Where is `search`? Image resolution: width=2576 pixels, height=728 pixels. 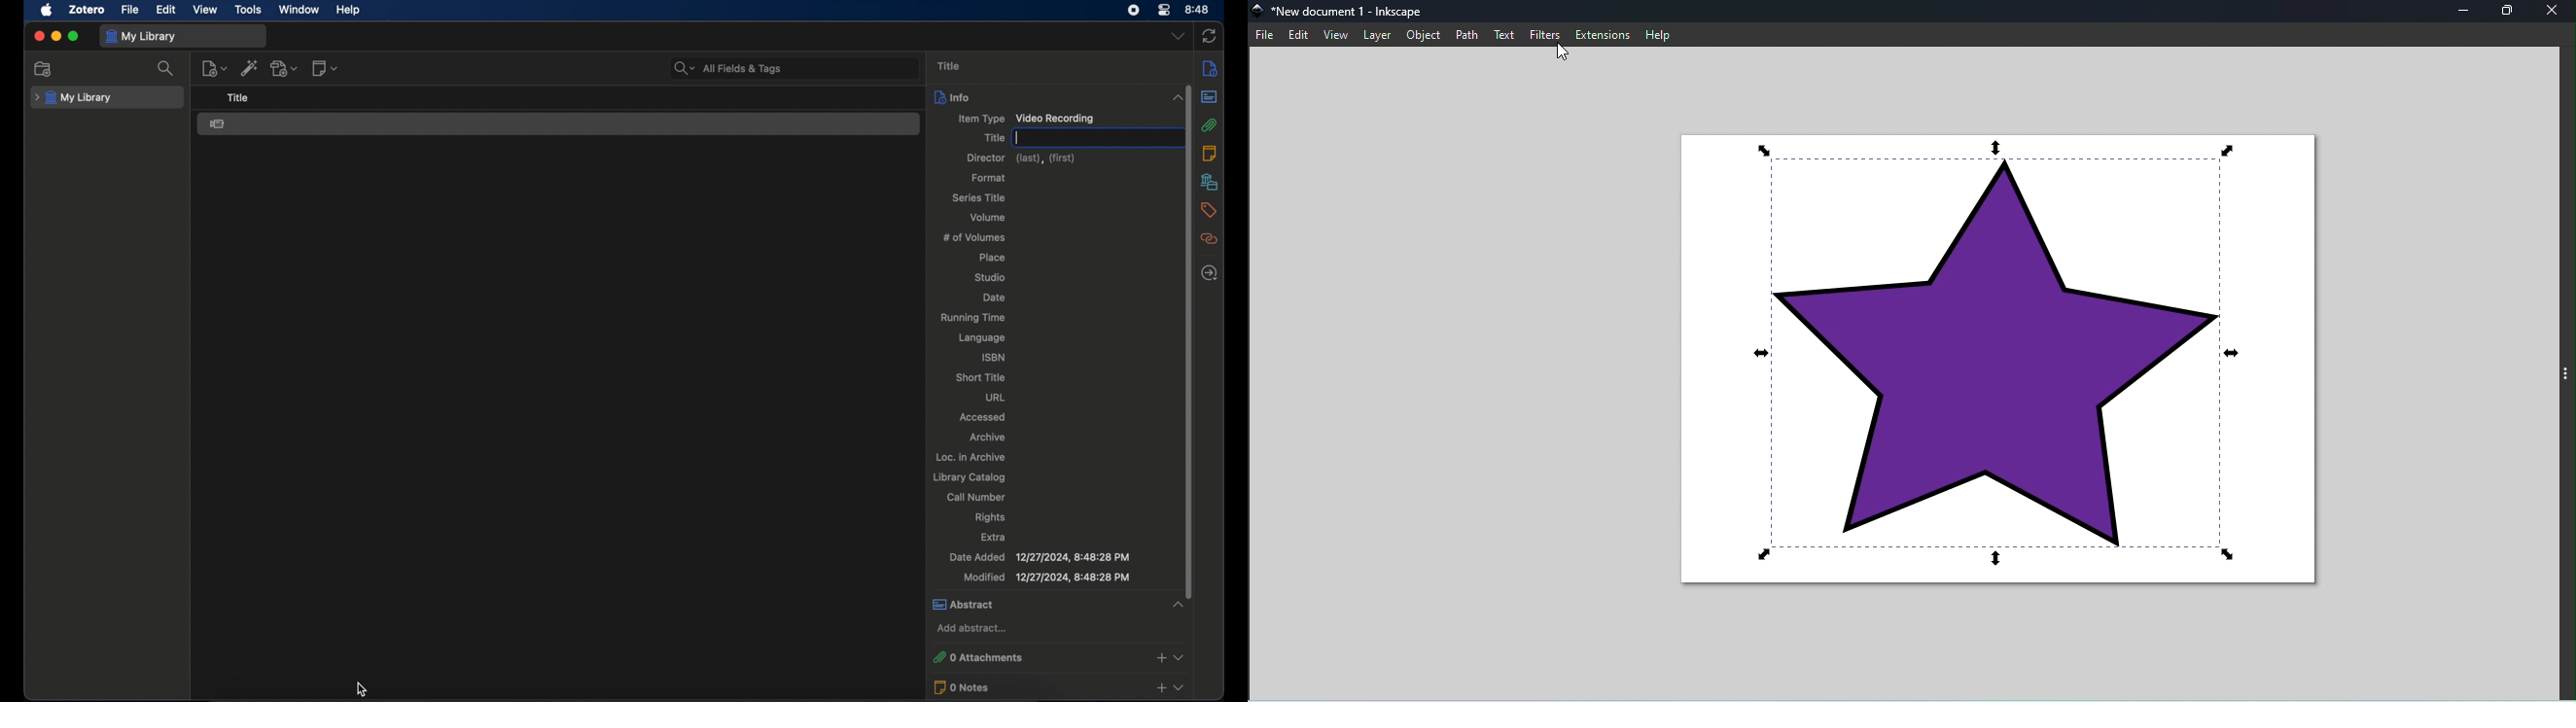 search is located at coordinates (168, 68).